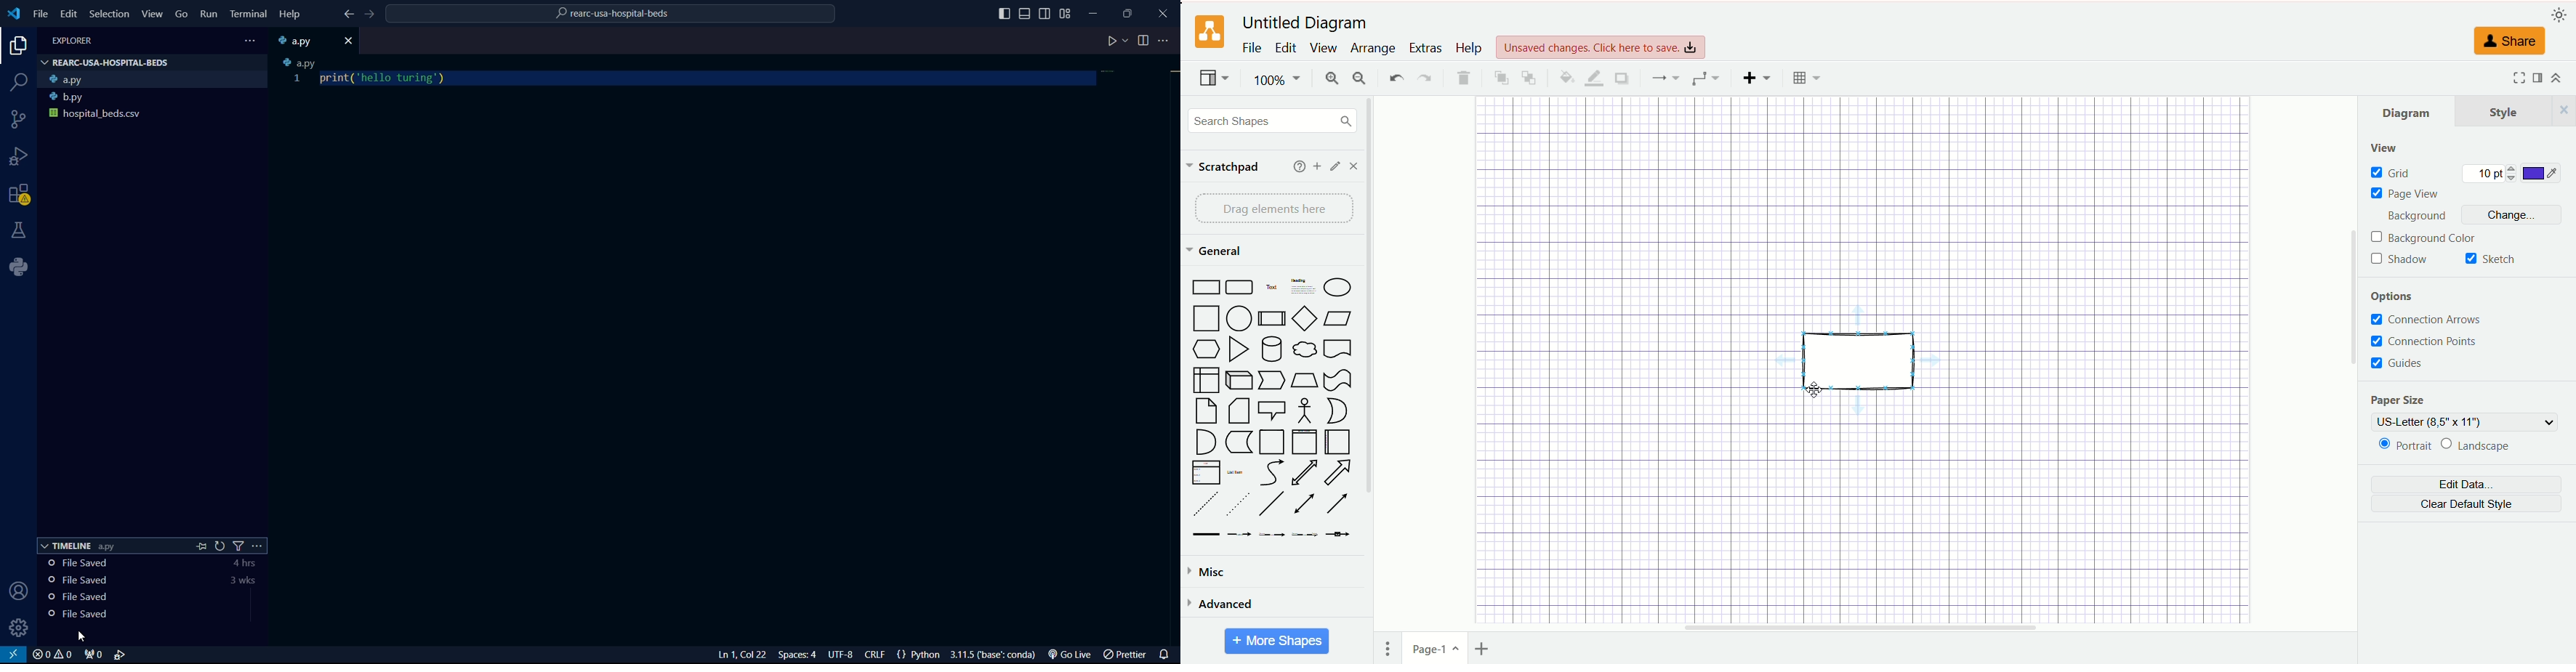  Describe the element at coordinates (1462, 76) in the screenshot. I see `delete` at that location.